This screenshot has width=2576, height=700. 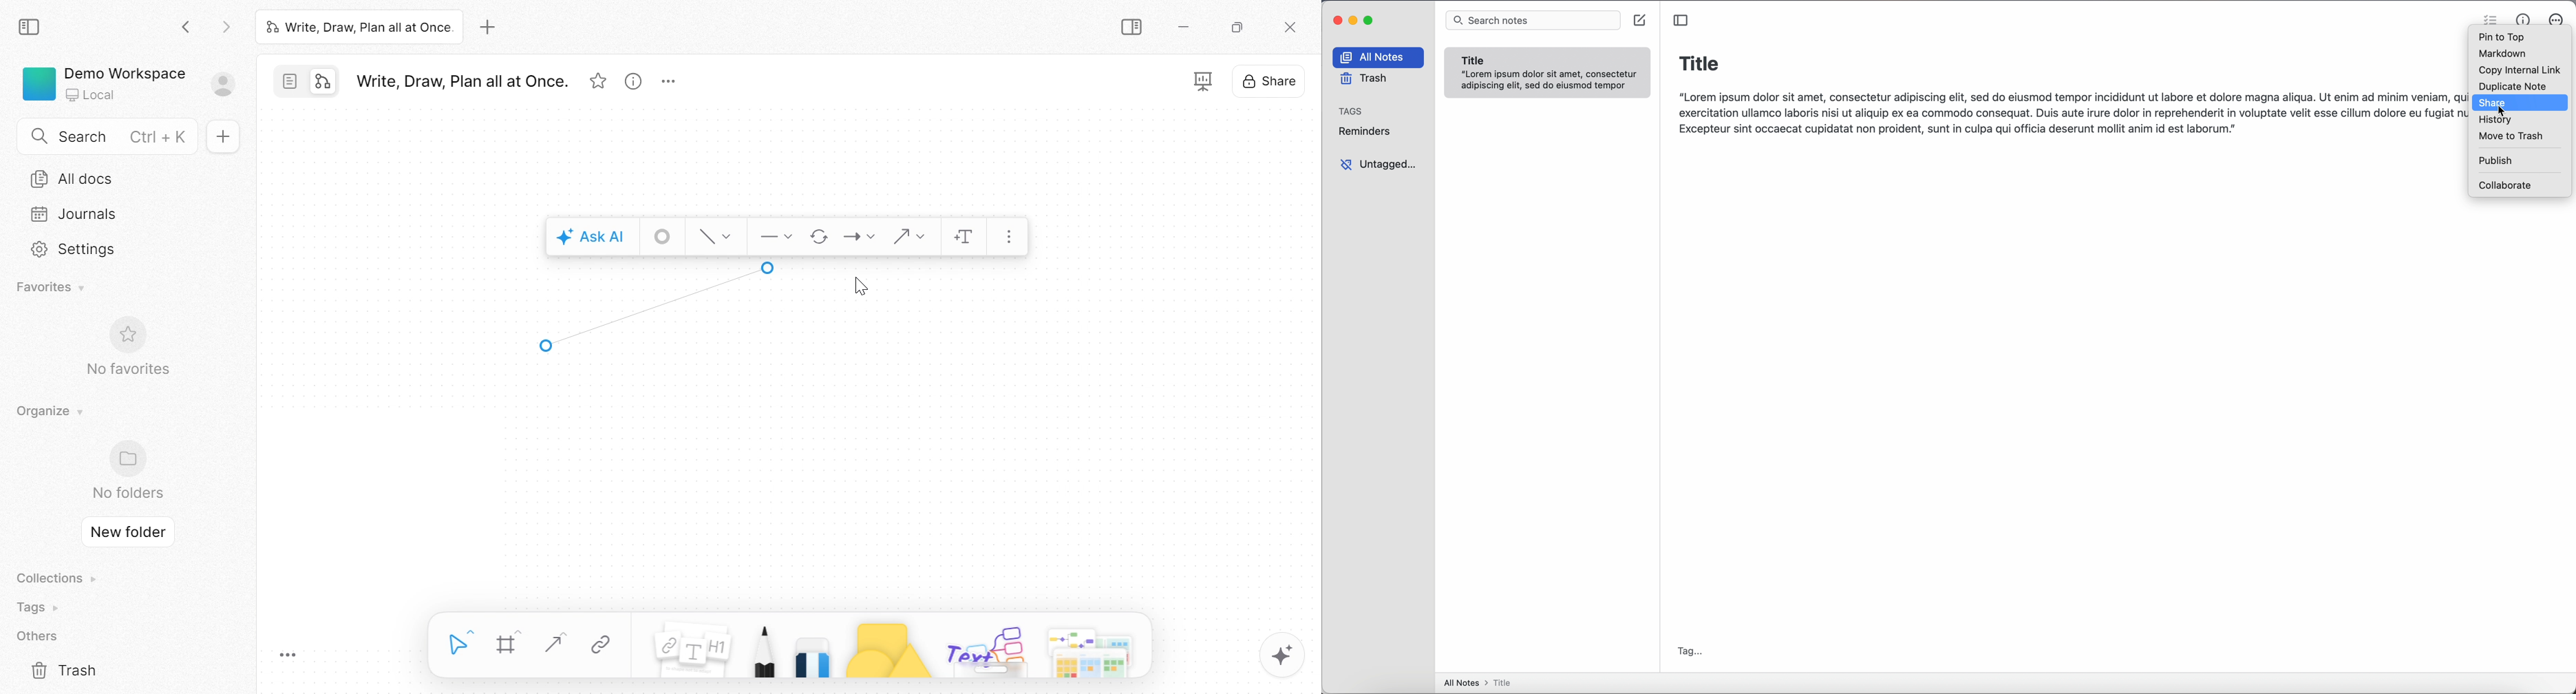 What do you see at coordinates (129, 532) in the screenshot?
I see `New folder` at bounding box center [129, 532].